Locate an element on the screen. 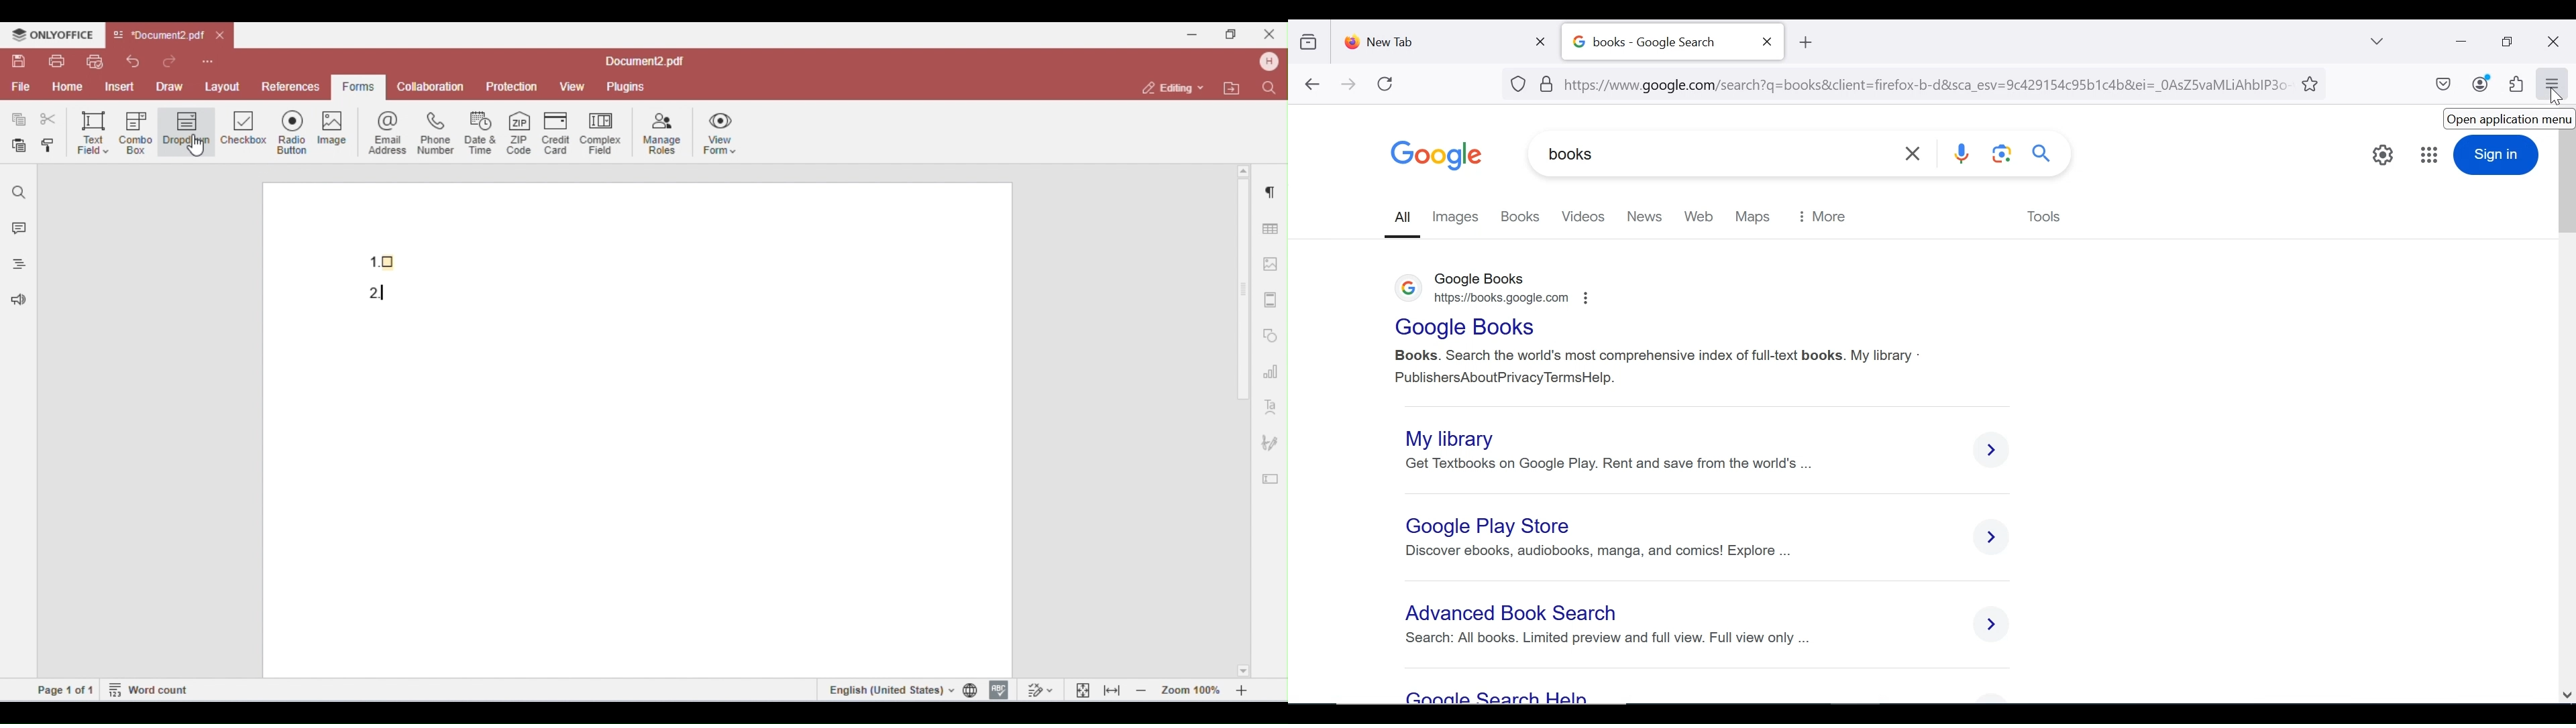 The height and width of the screenshot is (728, 2576). restore is located at coordinates (2509, 42).